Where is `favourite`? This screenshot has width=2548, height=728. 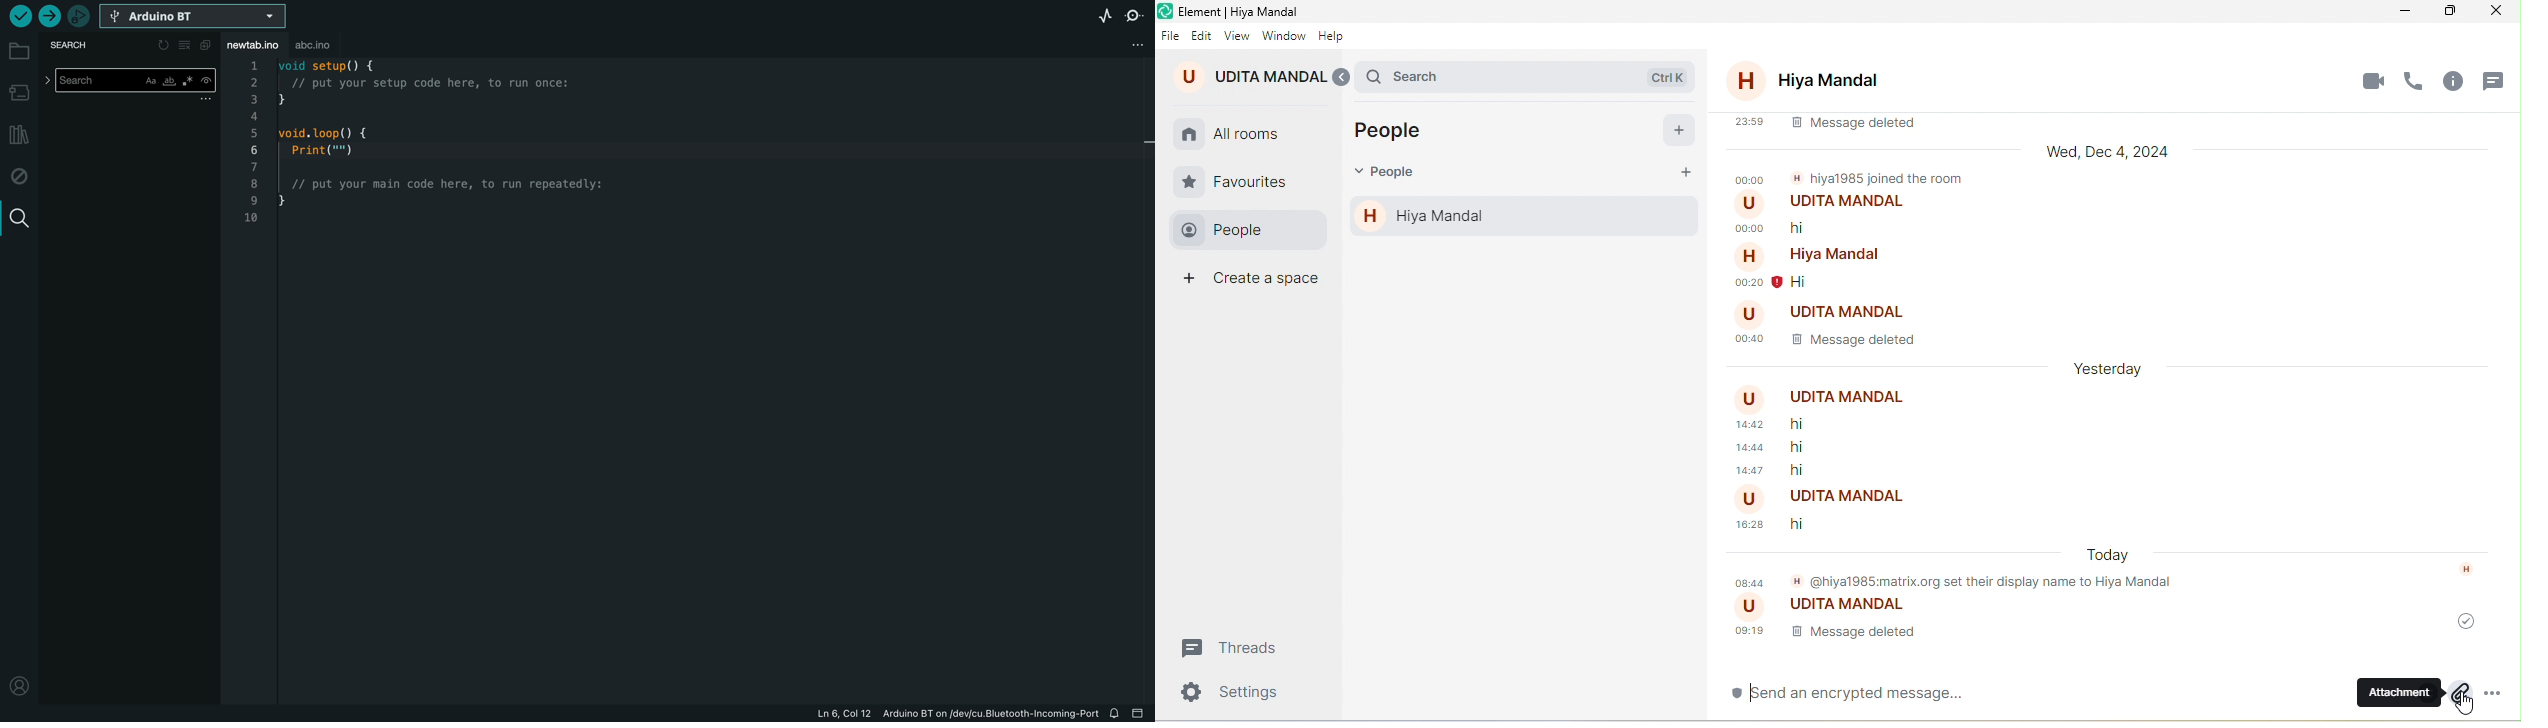
favourite is located at coordinates (1241, 179).